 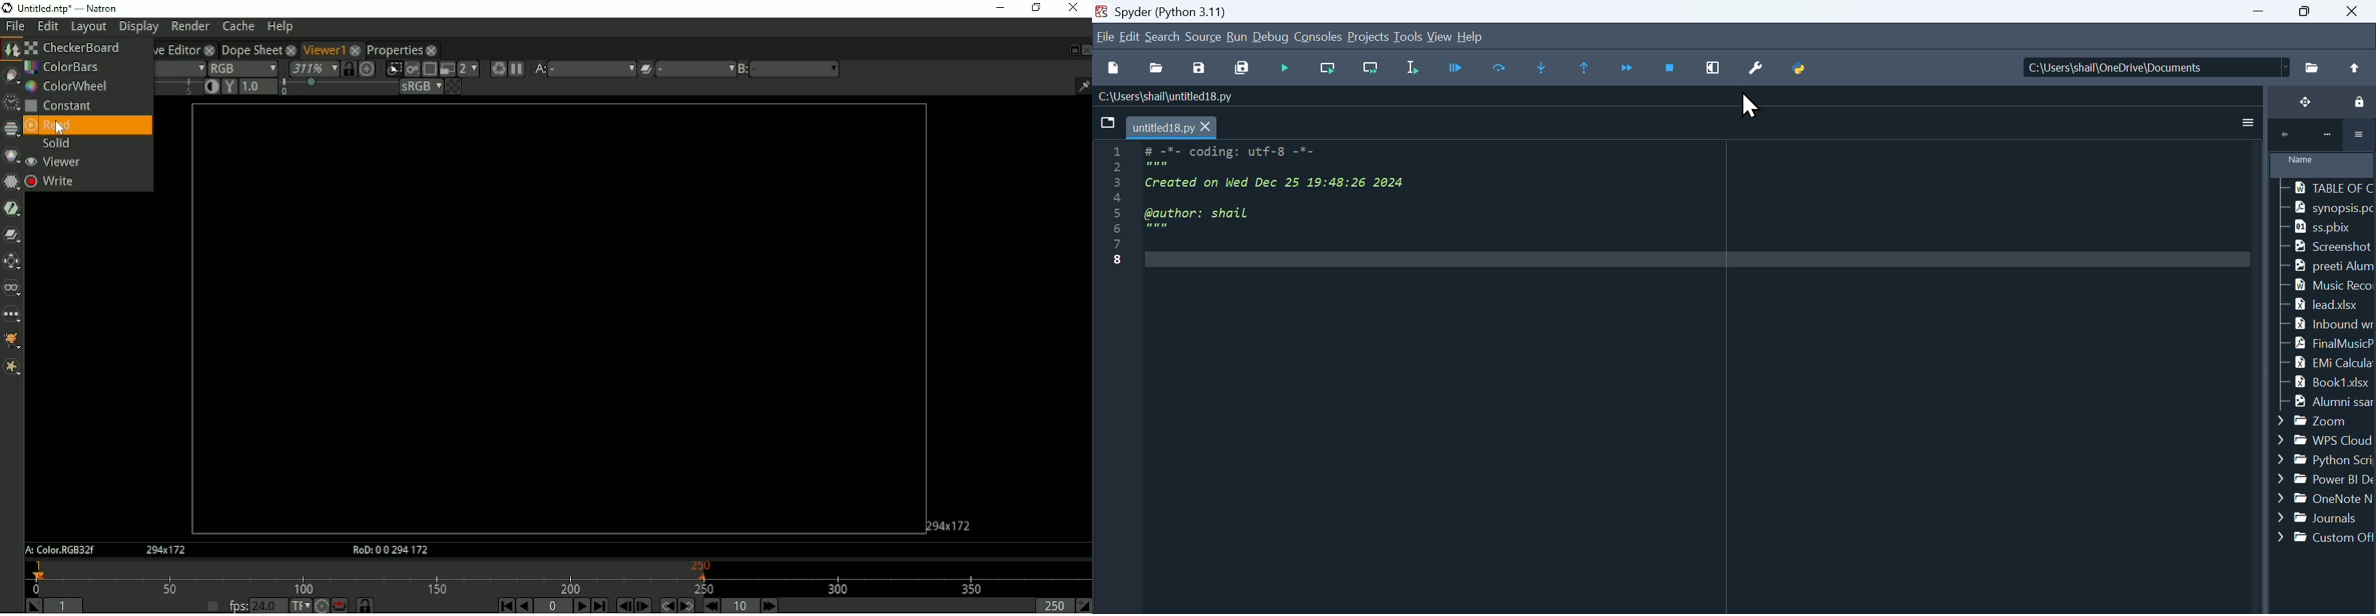 I want to click on Viewer, so click(x=55, y=163).